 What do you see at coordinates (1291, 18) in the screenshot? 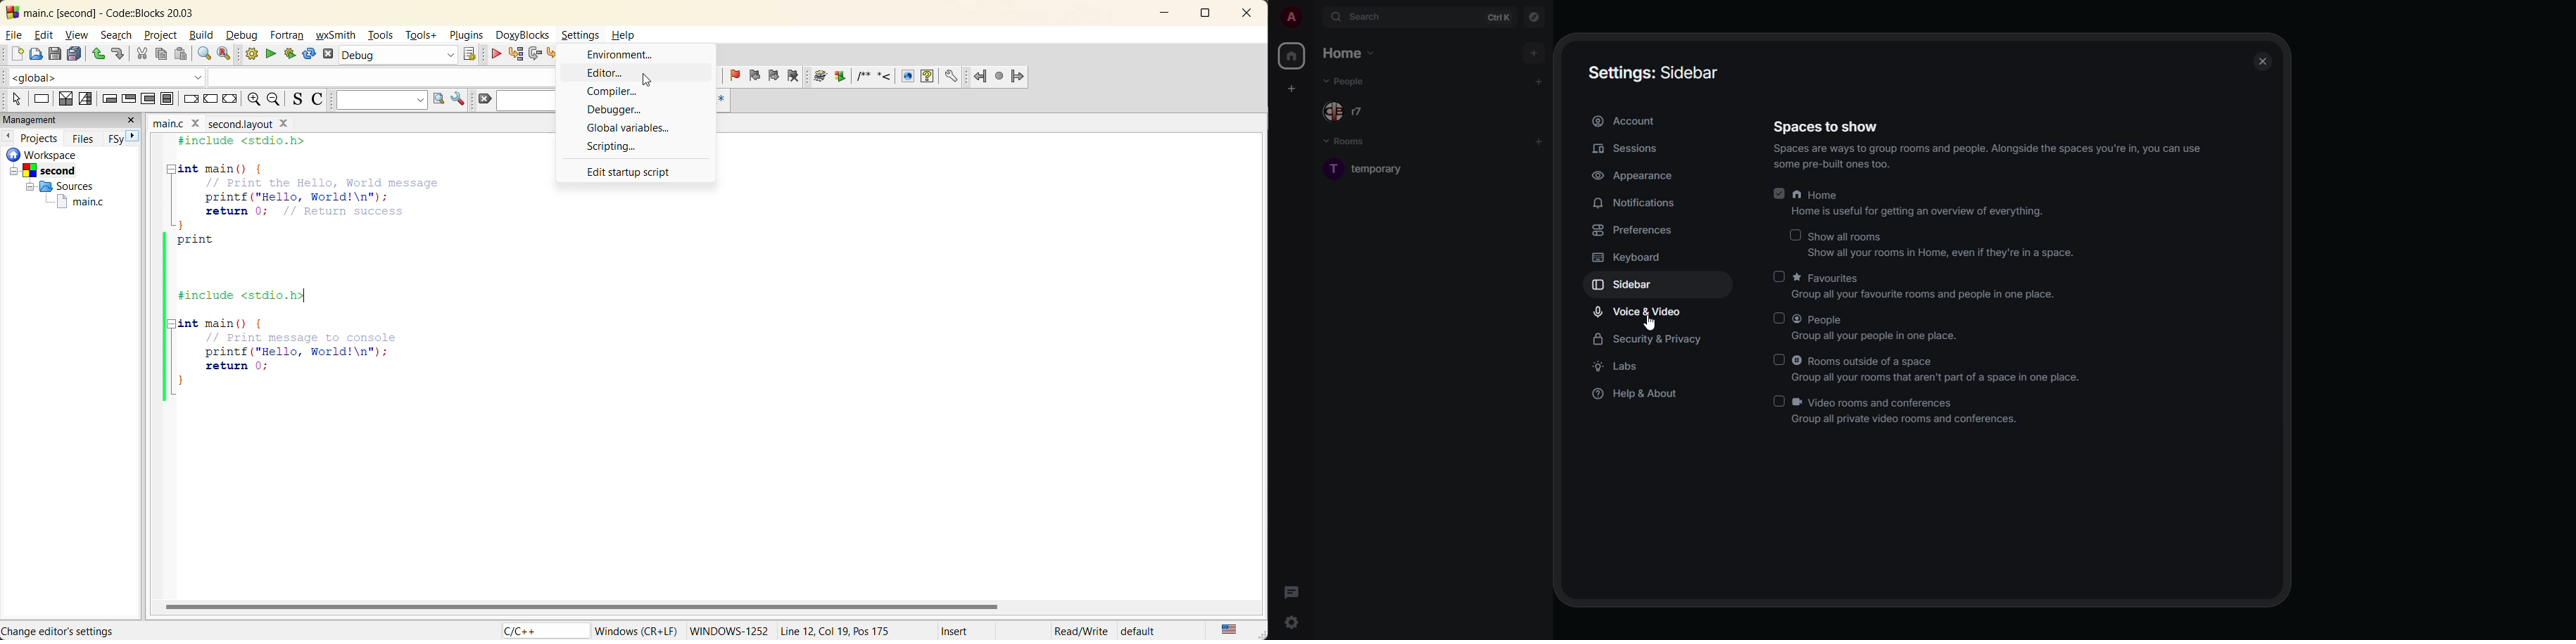
I see `profile` at bounding box center [1291, 18].